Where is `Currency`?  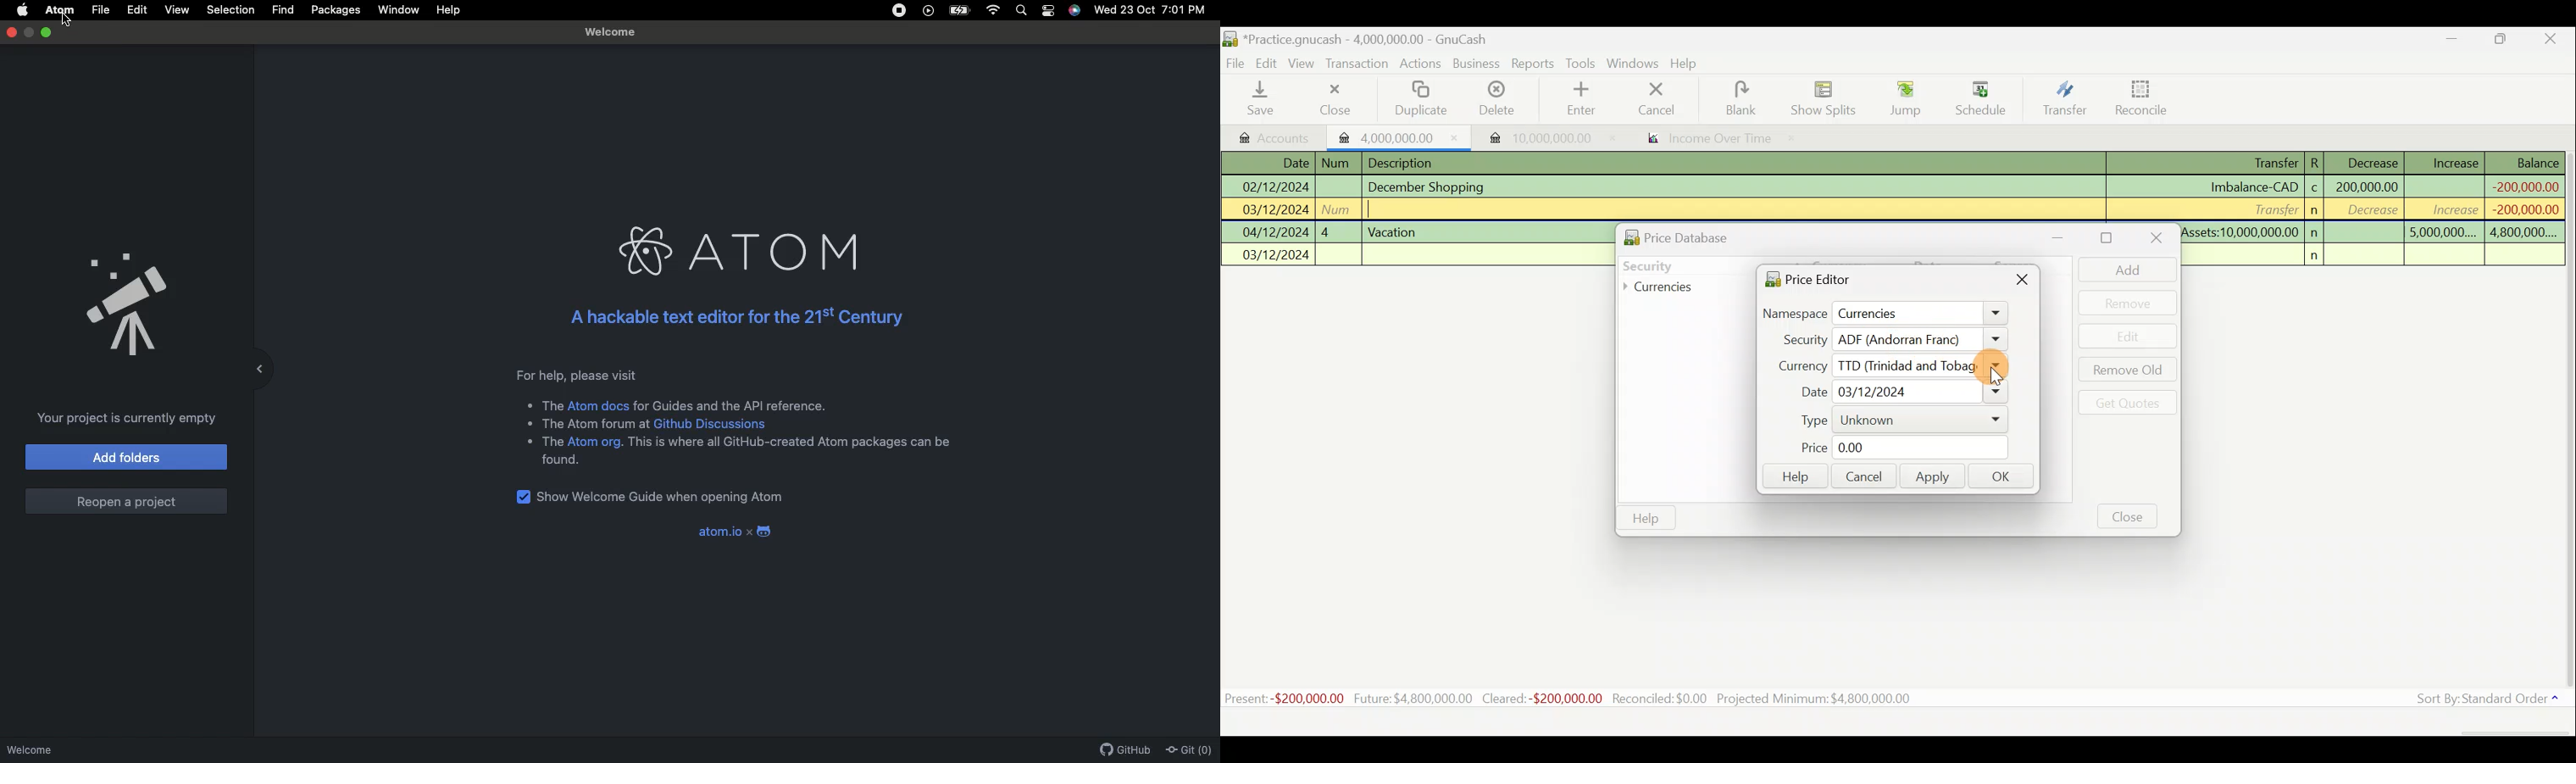 Currency is located at coordinates (1794, 364).